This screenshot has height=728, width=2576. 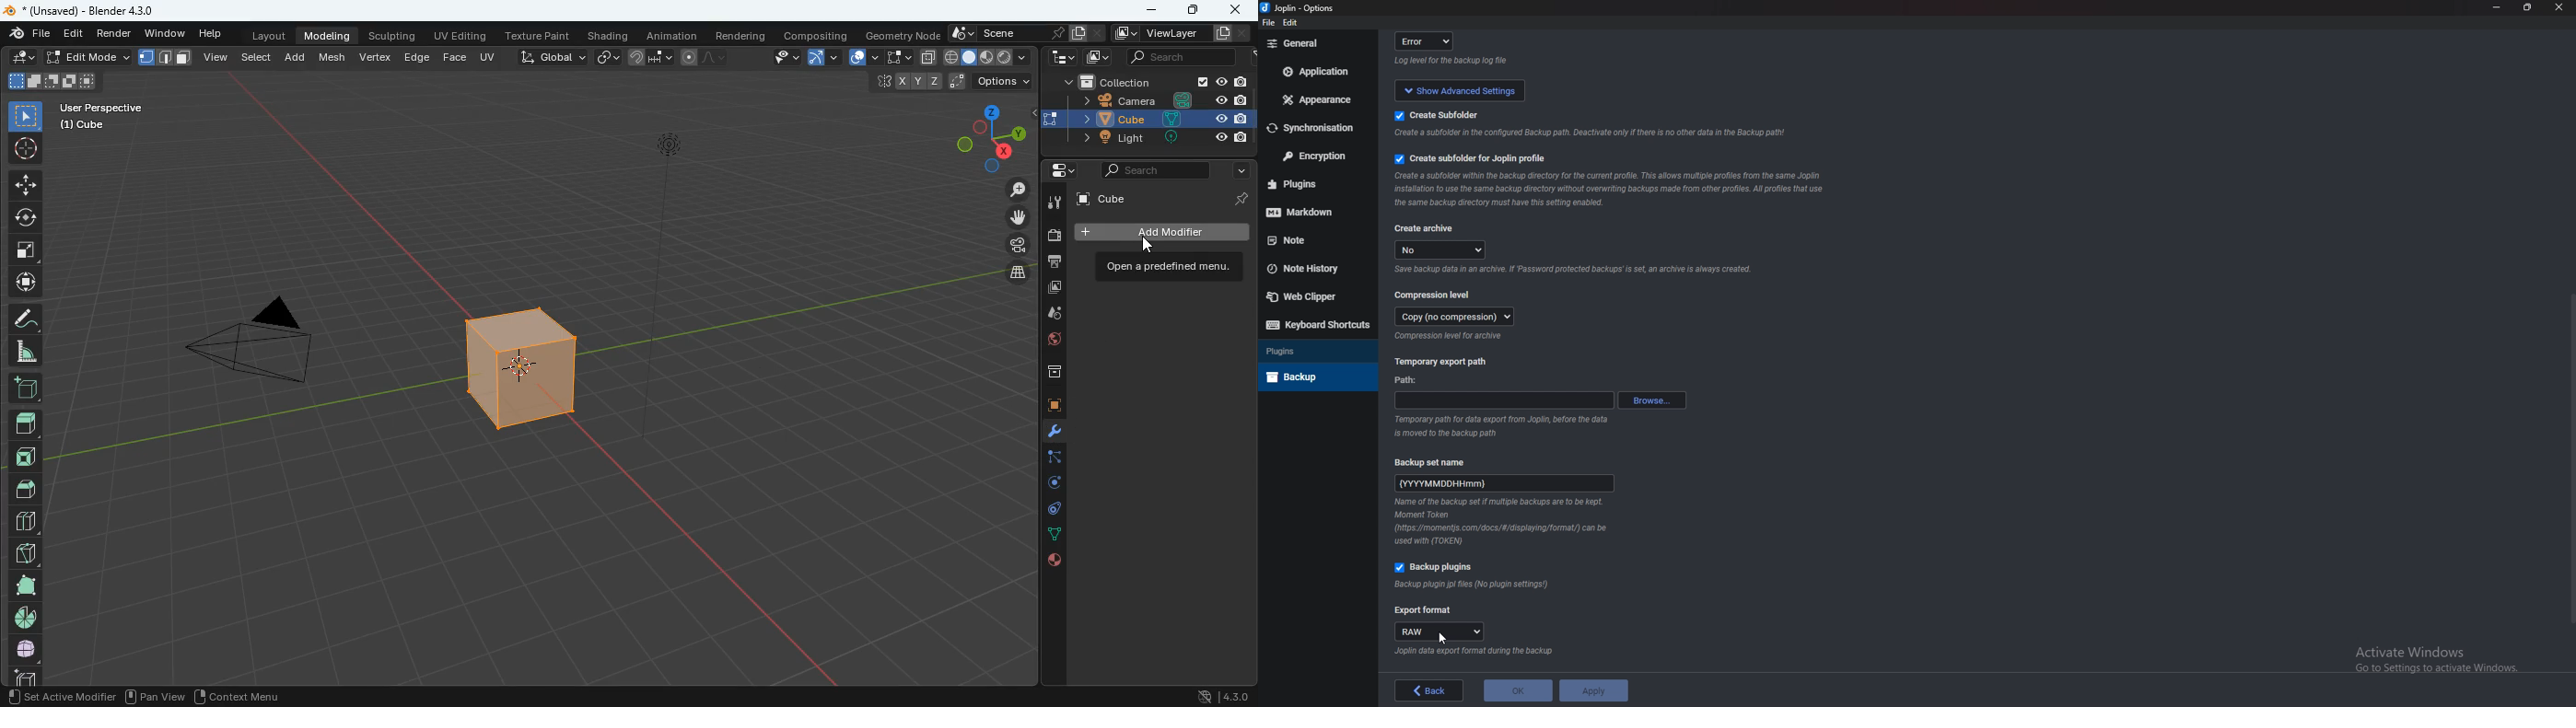 What do you see at coordinates (610, 34) in the screenshot?
I see `shading` at bounding box center [610, 34].